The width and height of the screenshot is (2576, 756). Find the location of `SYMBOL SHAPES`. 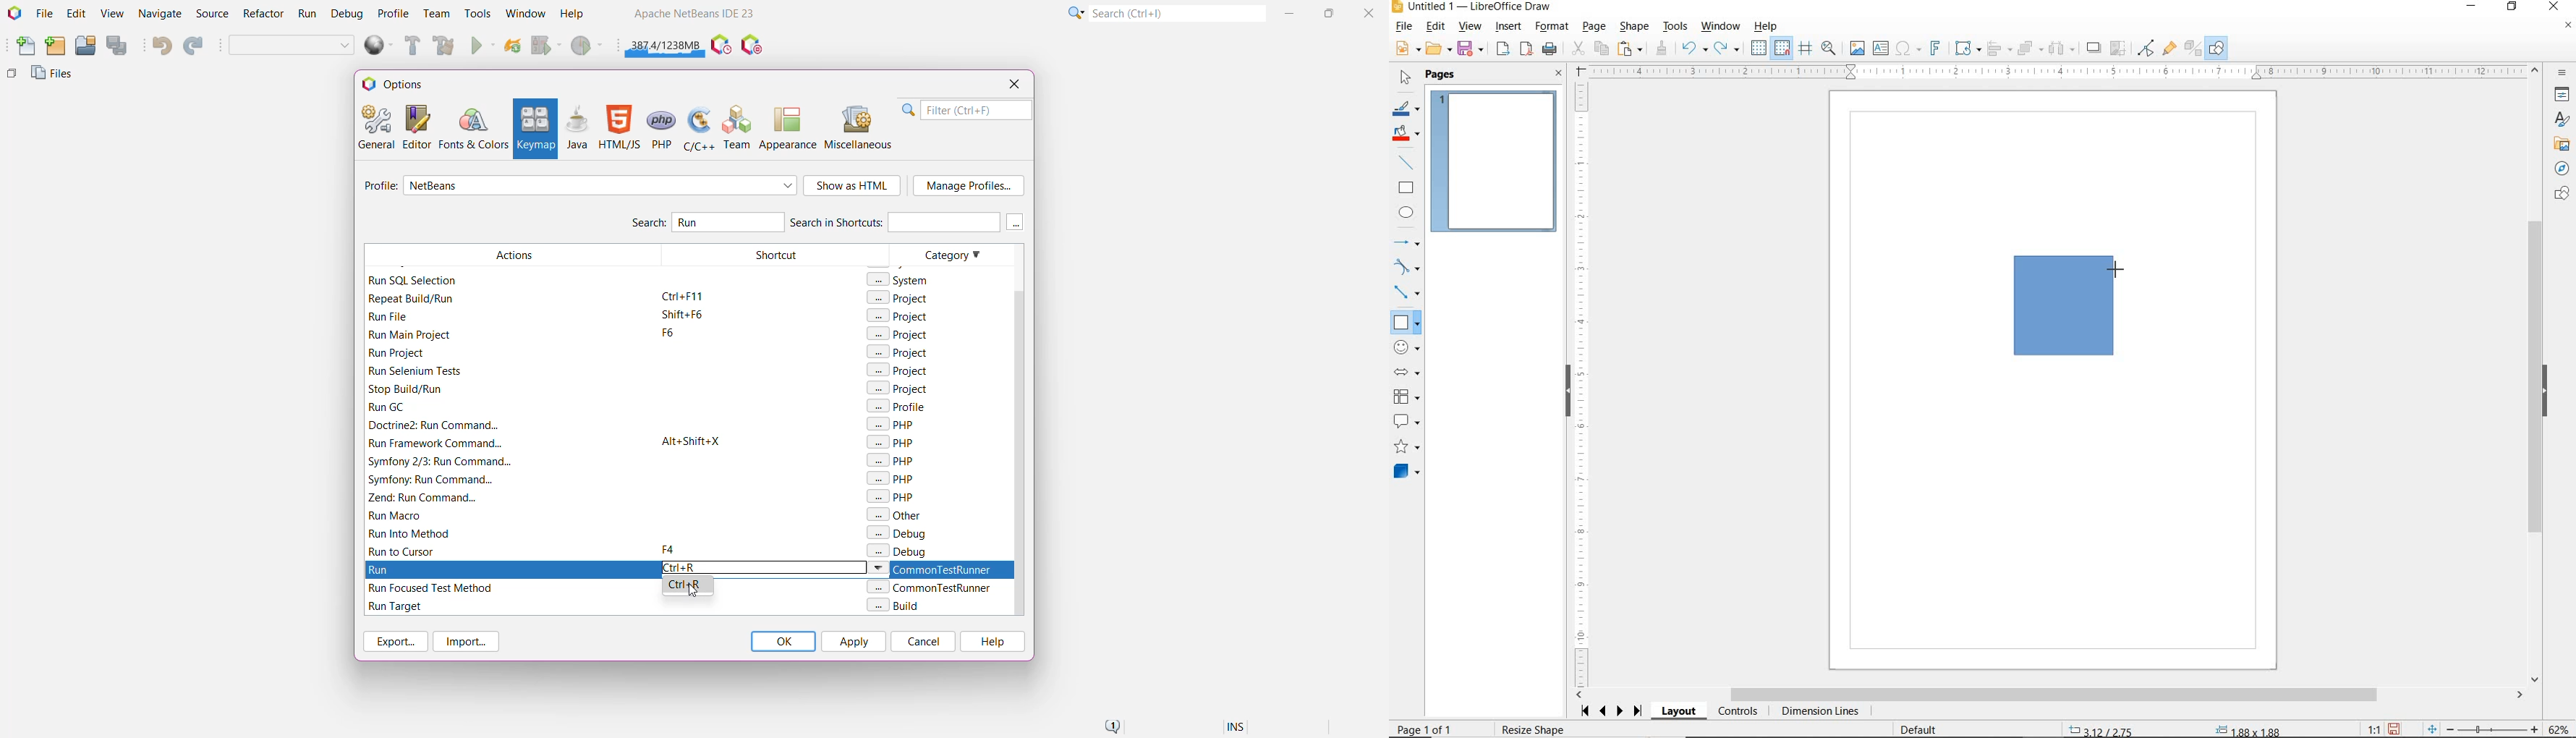

SYMBOL SHAPES is located at coordinates (1407, 346).